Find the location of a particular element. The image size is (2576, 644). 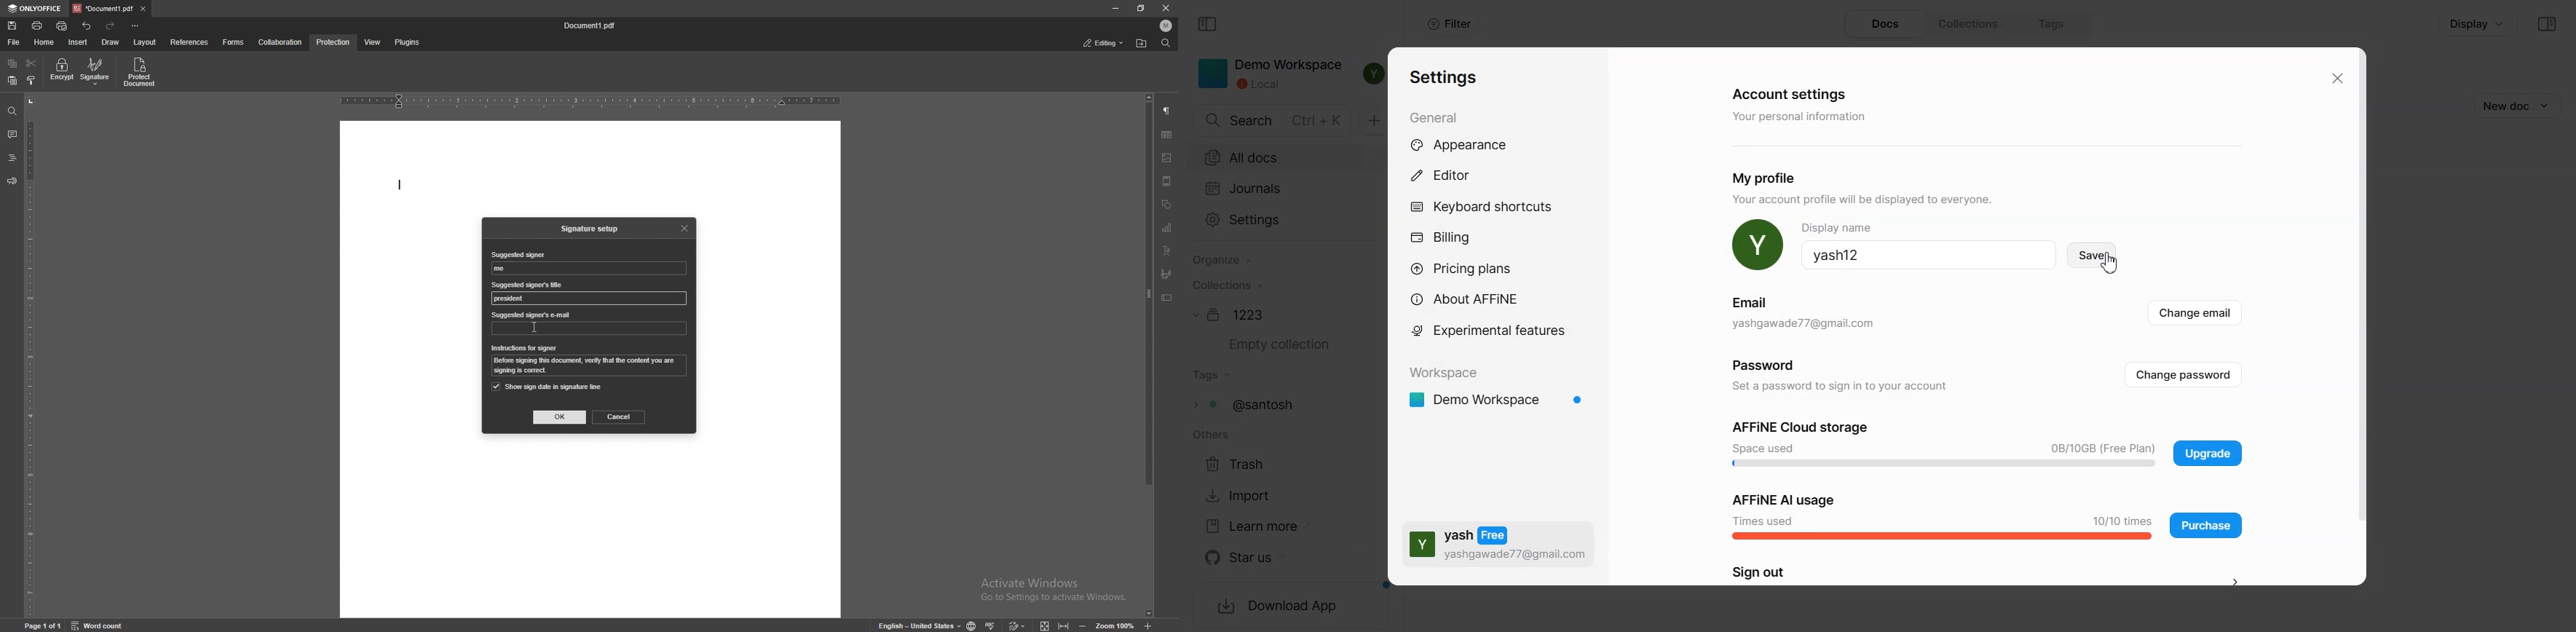

references is located at coordinates (191, 42).